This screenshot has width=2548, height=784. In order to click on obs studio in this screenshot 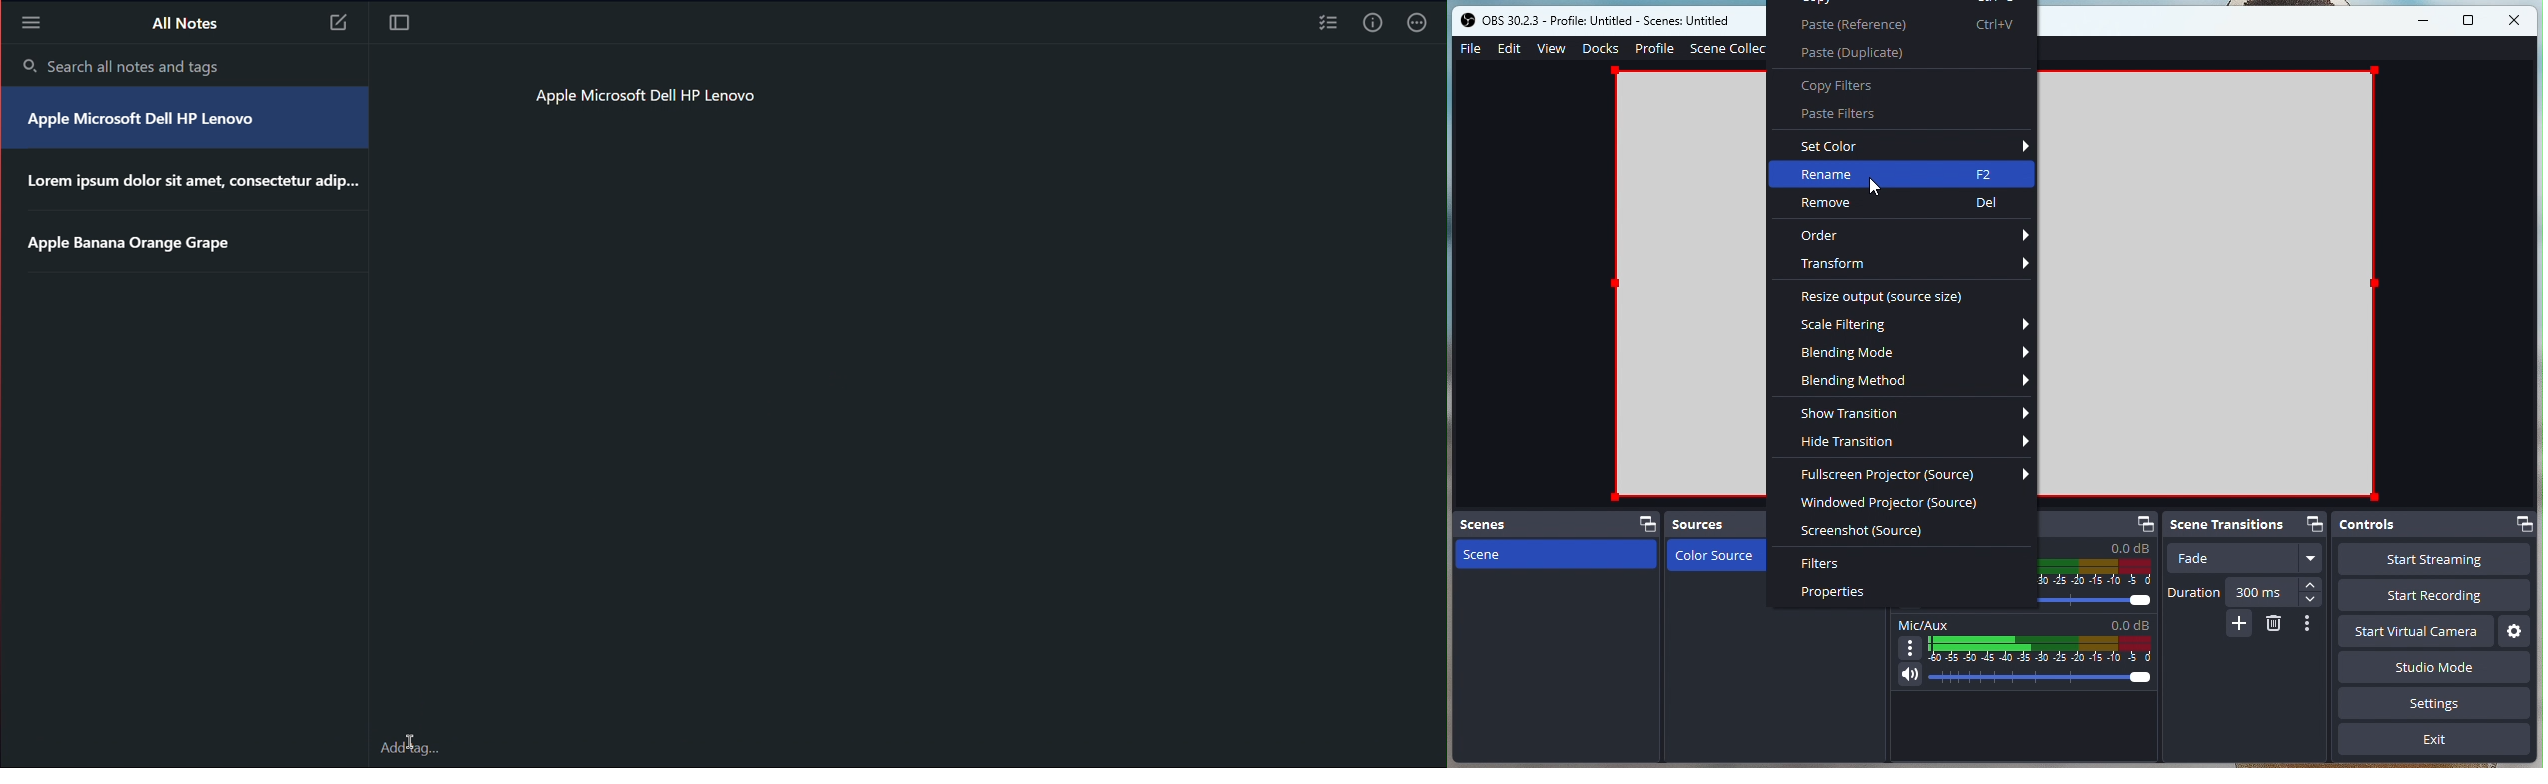, I will do `click(1600, 19)`.